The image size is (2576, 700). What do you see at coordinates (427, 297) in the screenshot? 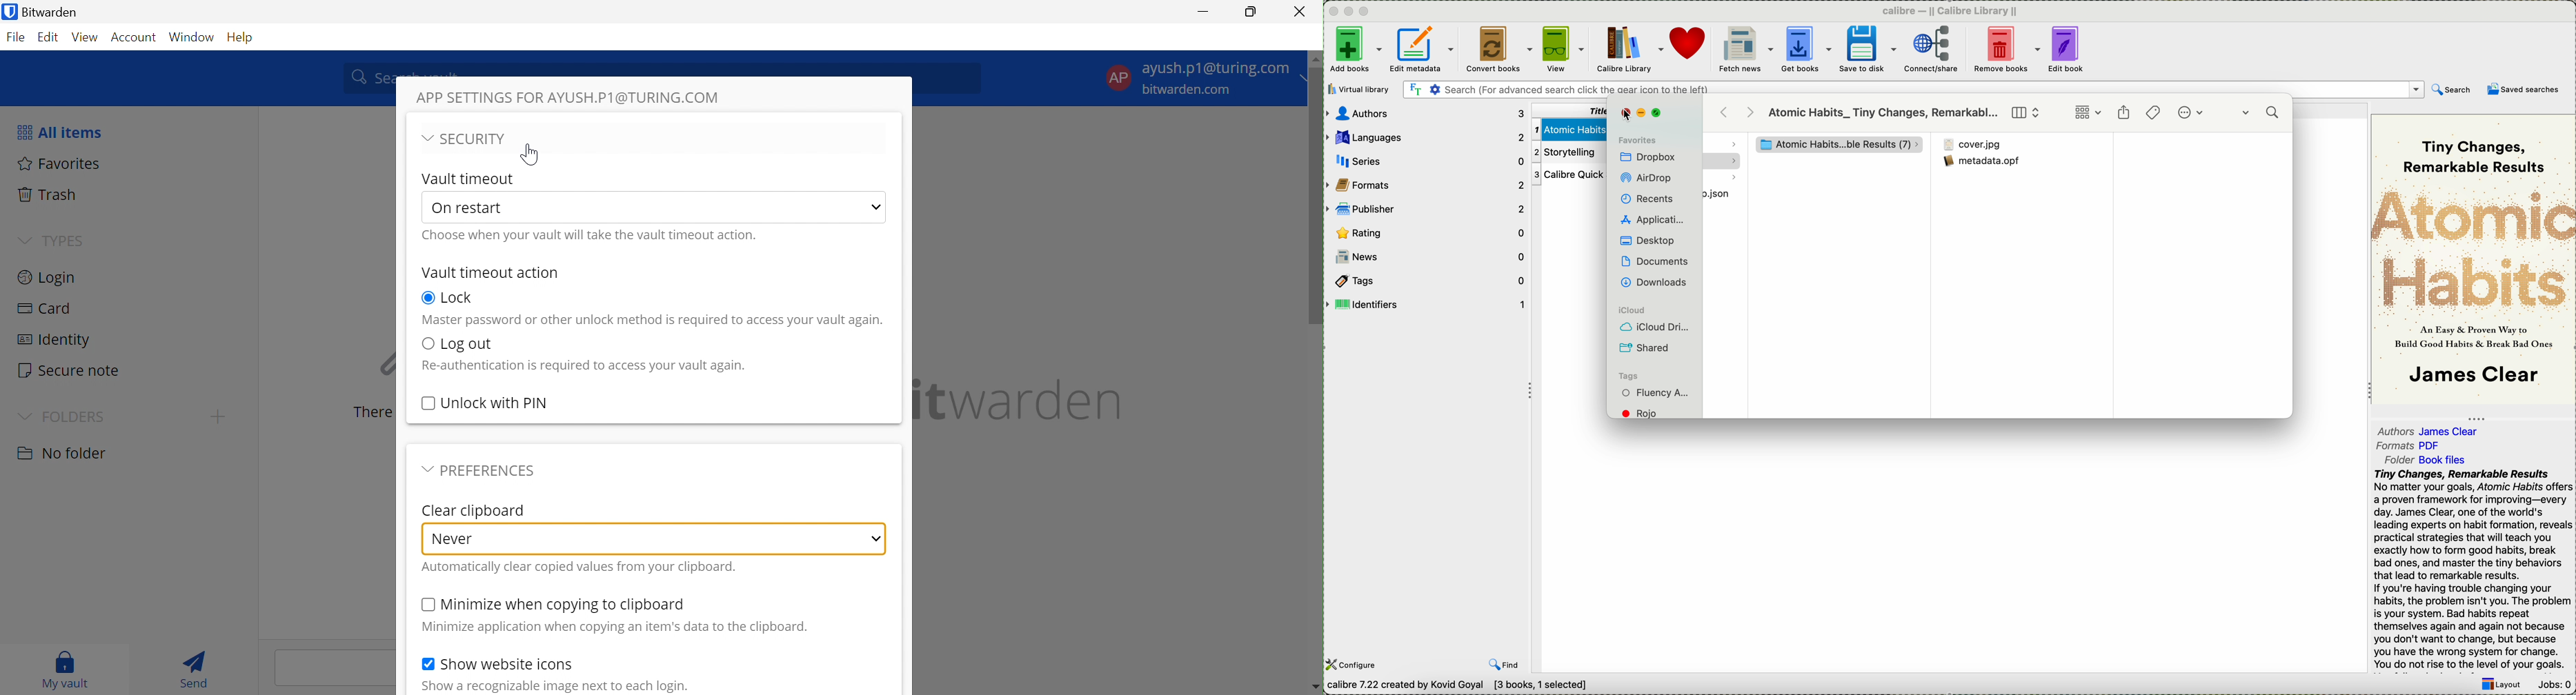
I see `Checkbox` at bounding box center [427, 297].